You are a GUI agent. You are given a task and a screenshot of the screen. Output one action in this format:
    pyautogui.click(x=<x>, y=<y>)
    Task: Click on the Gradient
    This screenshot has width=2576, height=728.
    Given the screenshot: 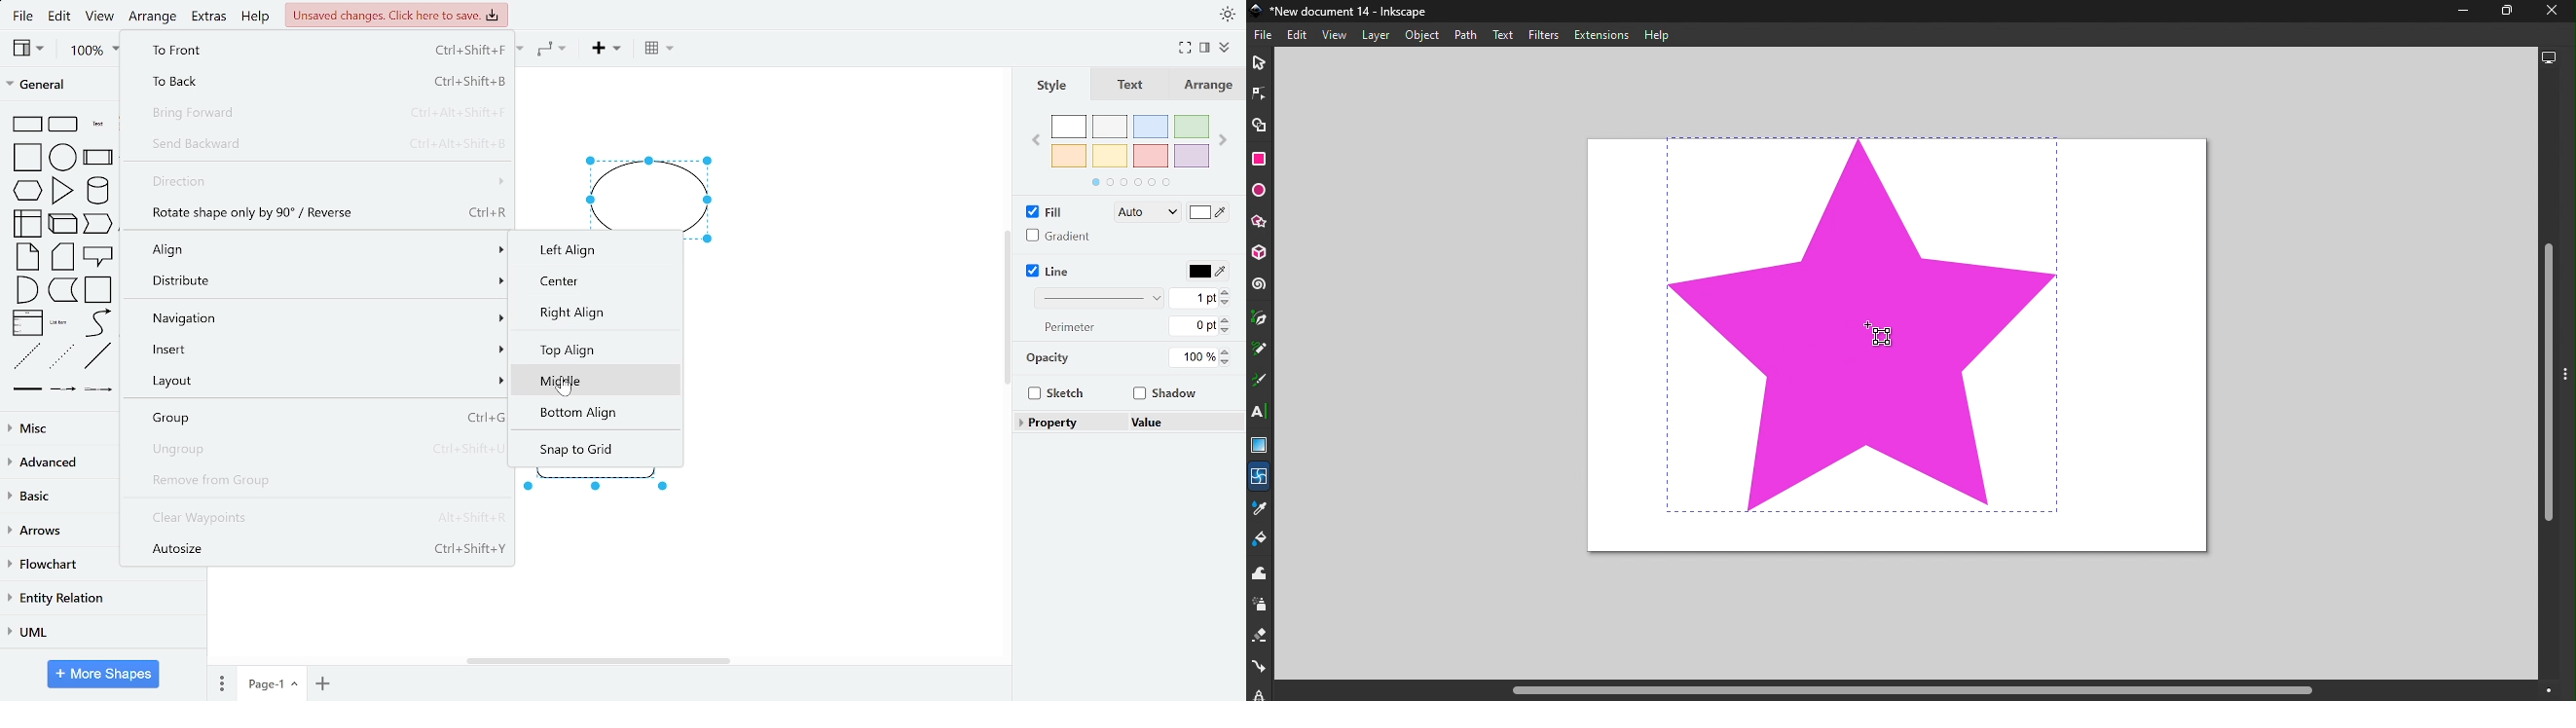 What is the action you would take?
    pyautogui.click(x=1054, y=235)
    